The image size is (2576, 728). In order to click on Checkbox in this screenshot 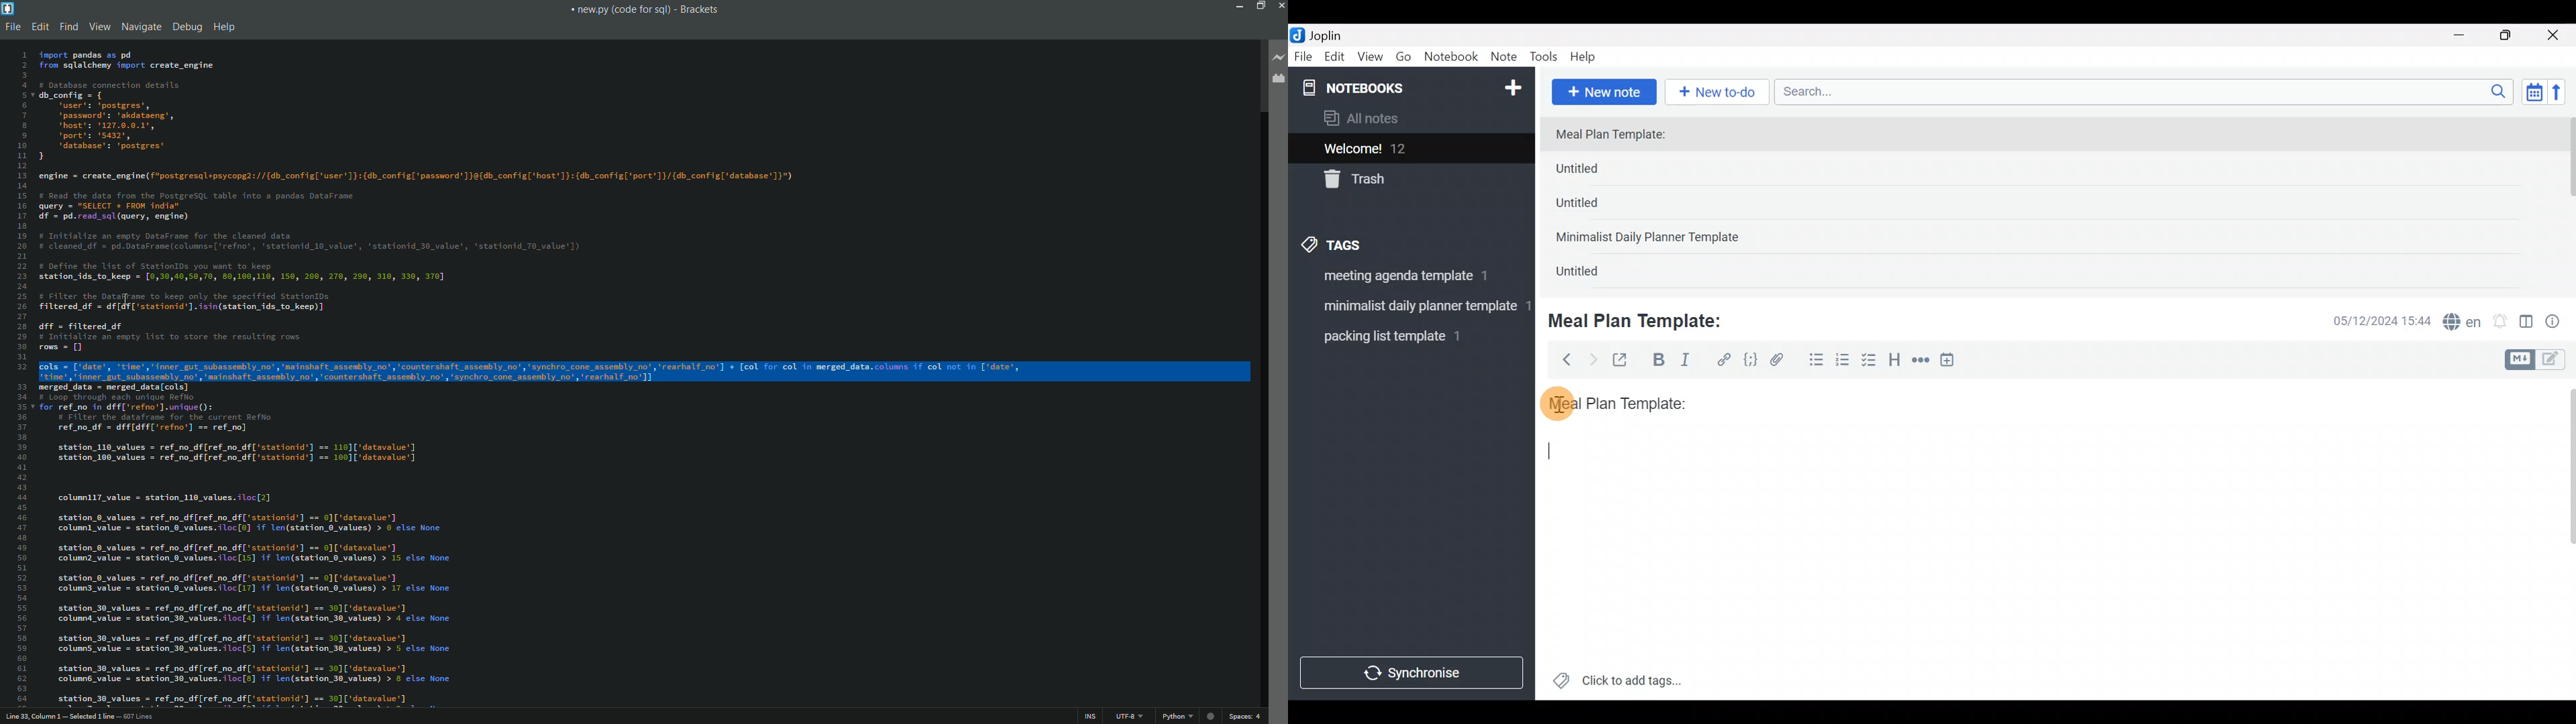, I will do `click(1870, 361)`.